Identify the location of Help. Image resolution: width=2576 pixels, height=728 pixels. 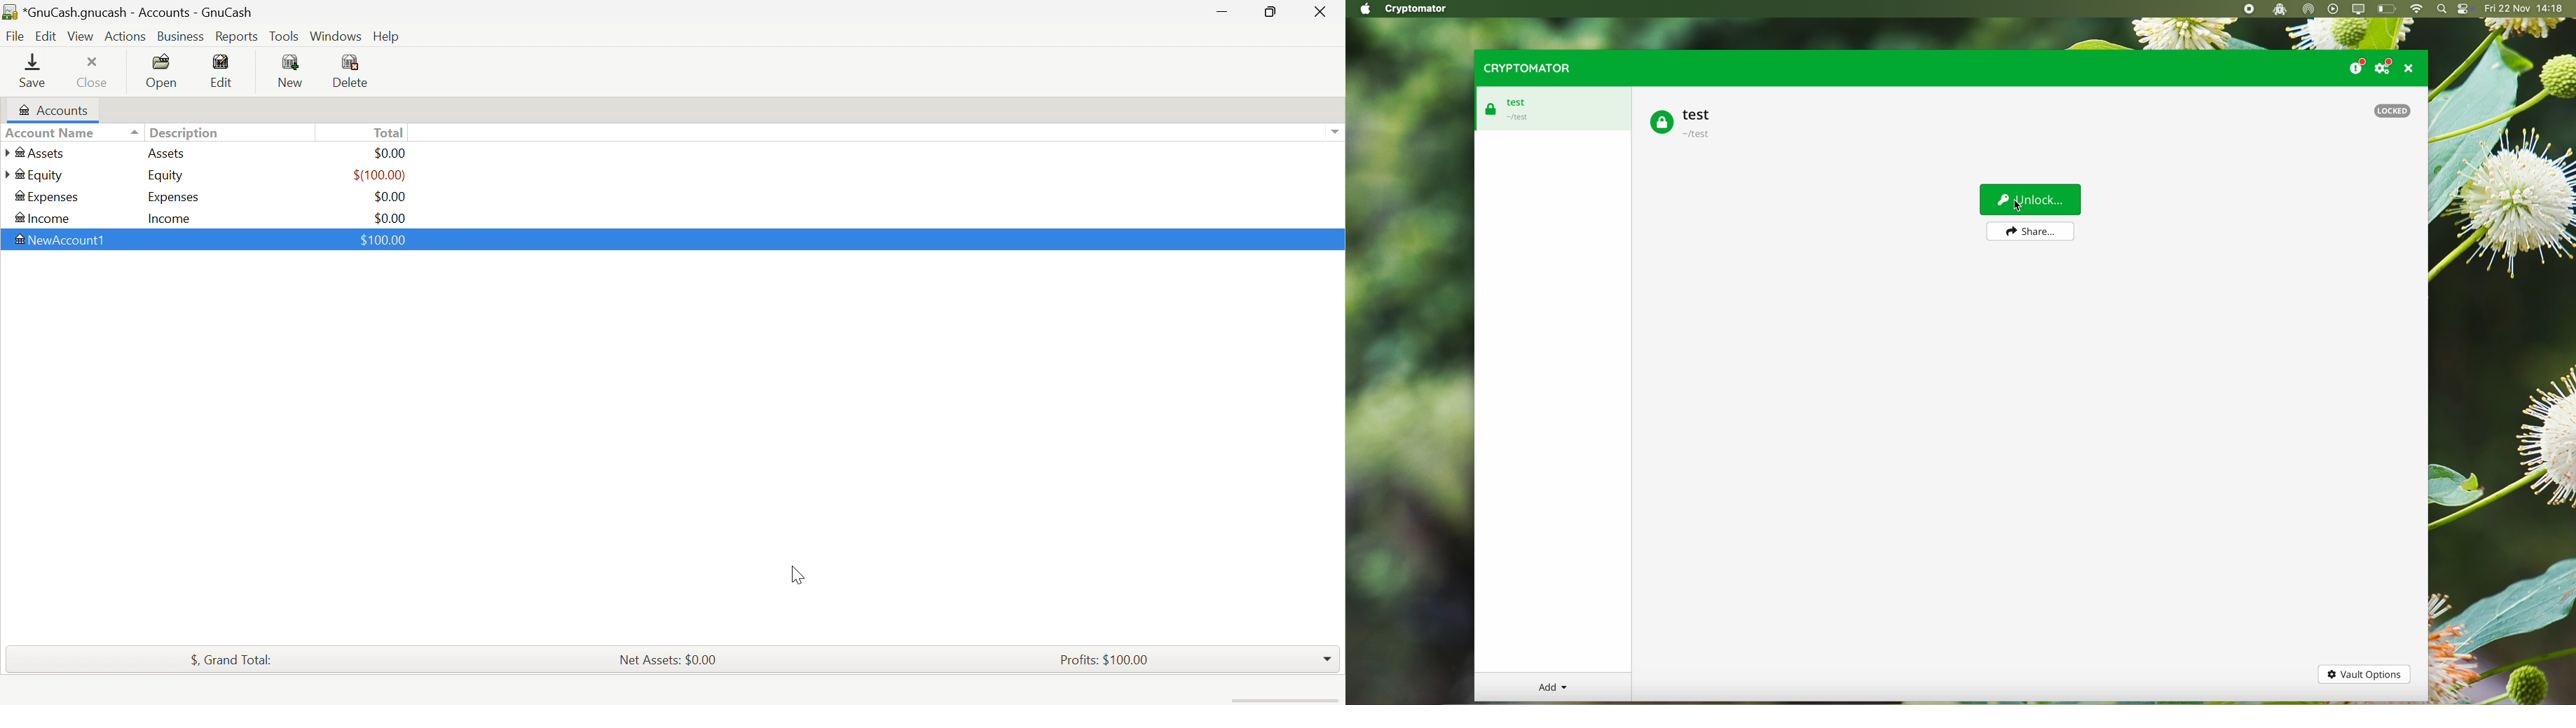
(389, 36).